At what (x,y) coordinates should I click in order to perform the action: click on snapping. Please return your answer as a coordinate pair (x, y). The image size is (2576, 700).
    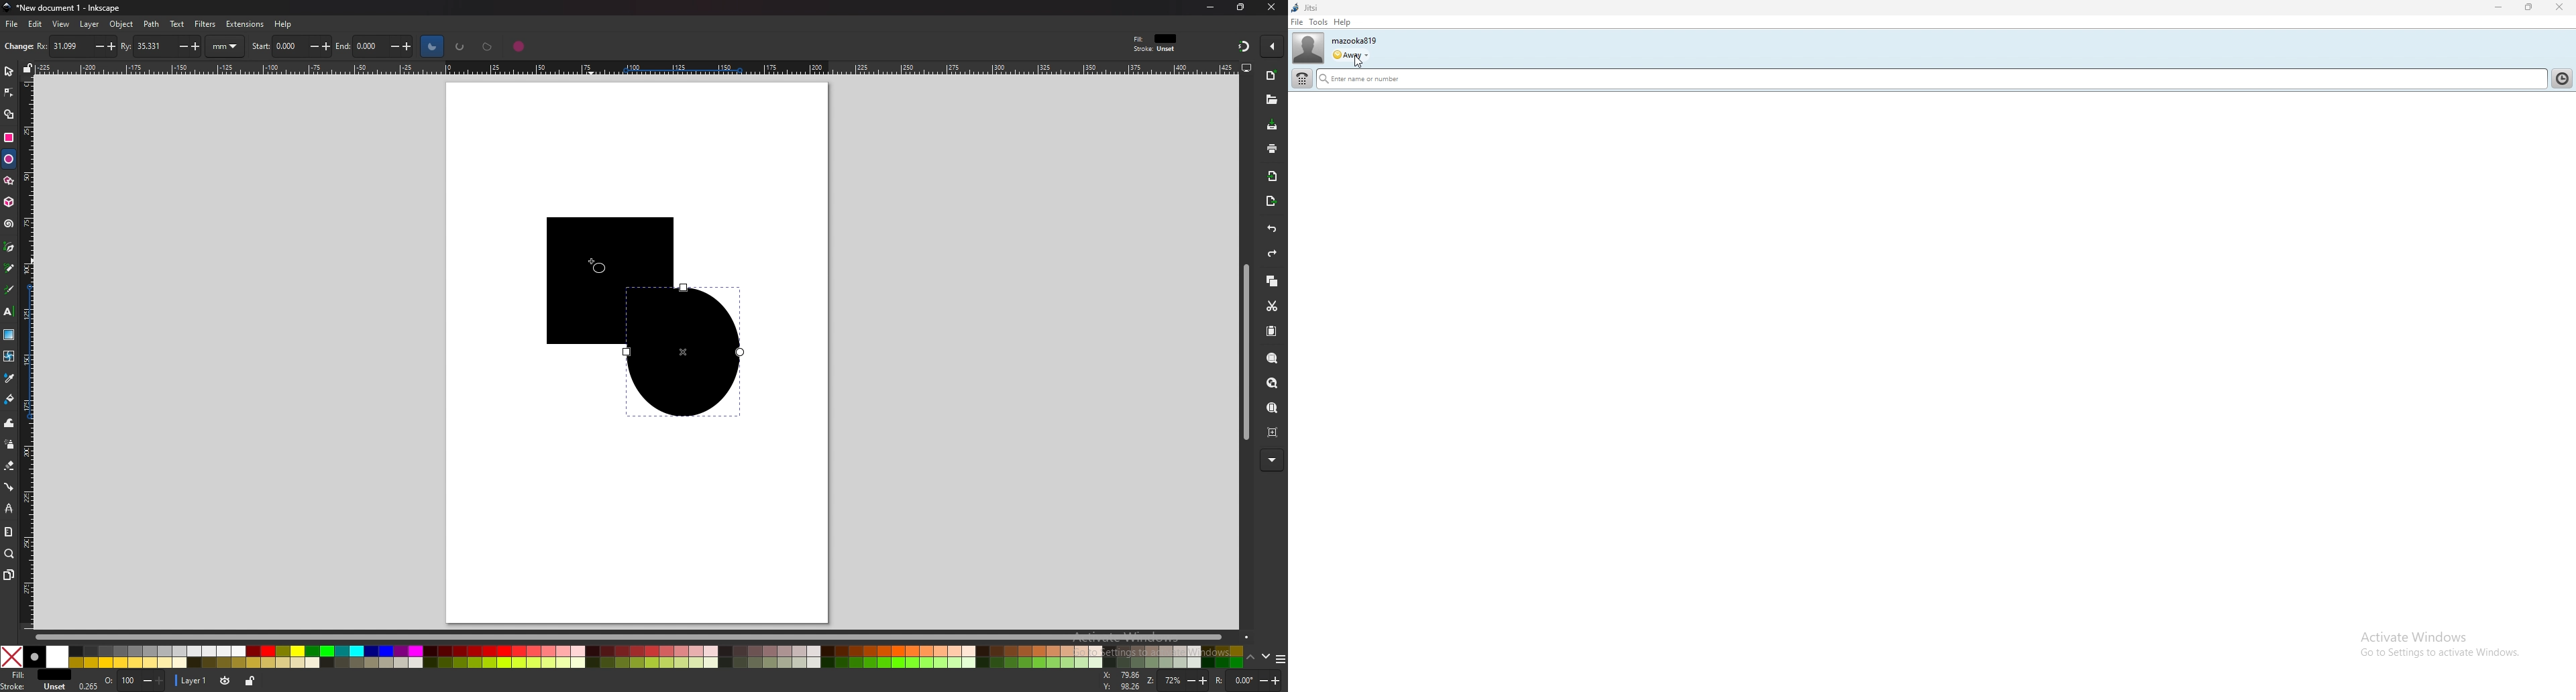
    Looking at the image, I should click on (1242, 46).